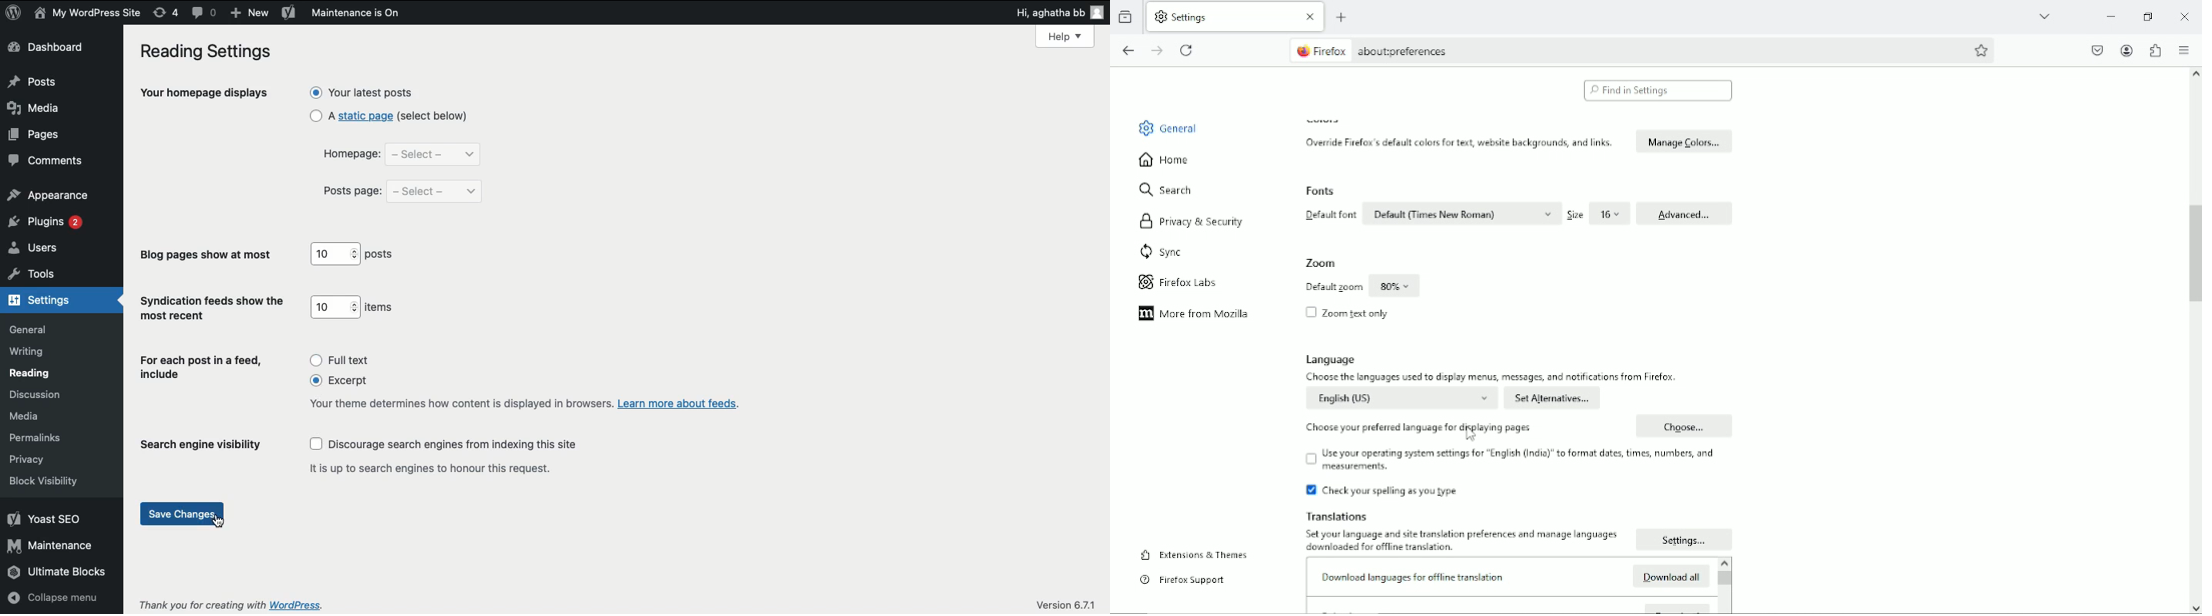  What do you see at coordinates (2184, 15) in the screenshot?
I see `Close` at bounding box center [2184, 15].